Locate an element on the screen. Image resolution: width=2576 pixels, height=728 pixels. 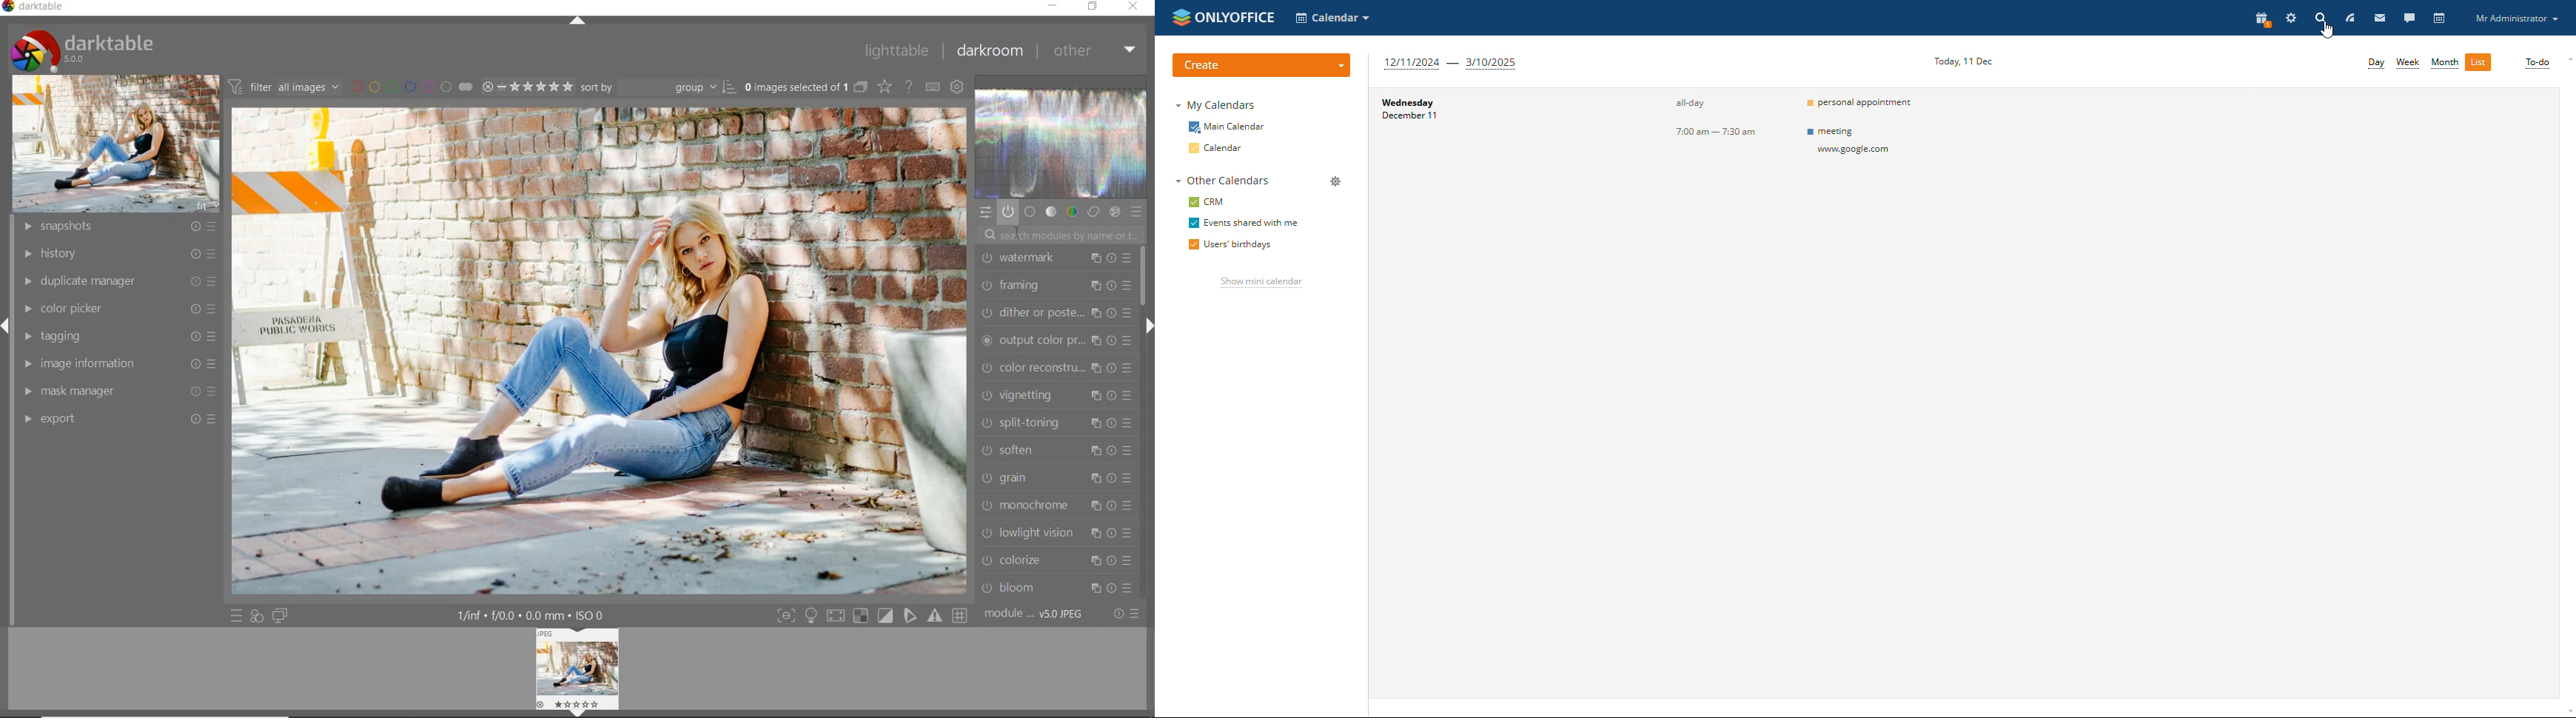
vignetting is located at coordinates (1057, 398).